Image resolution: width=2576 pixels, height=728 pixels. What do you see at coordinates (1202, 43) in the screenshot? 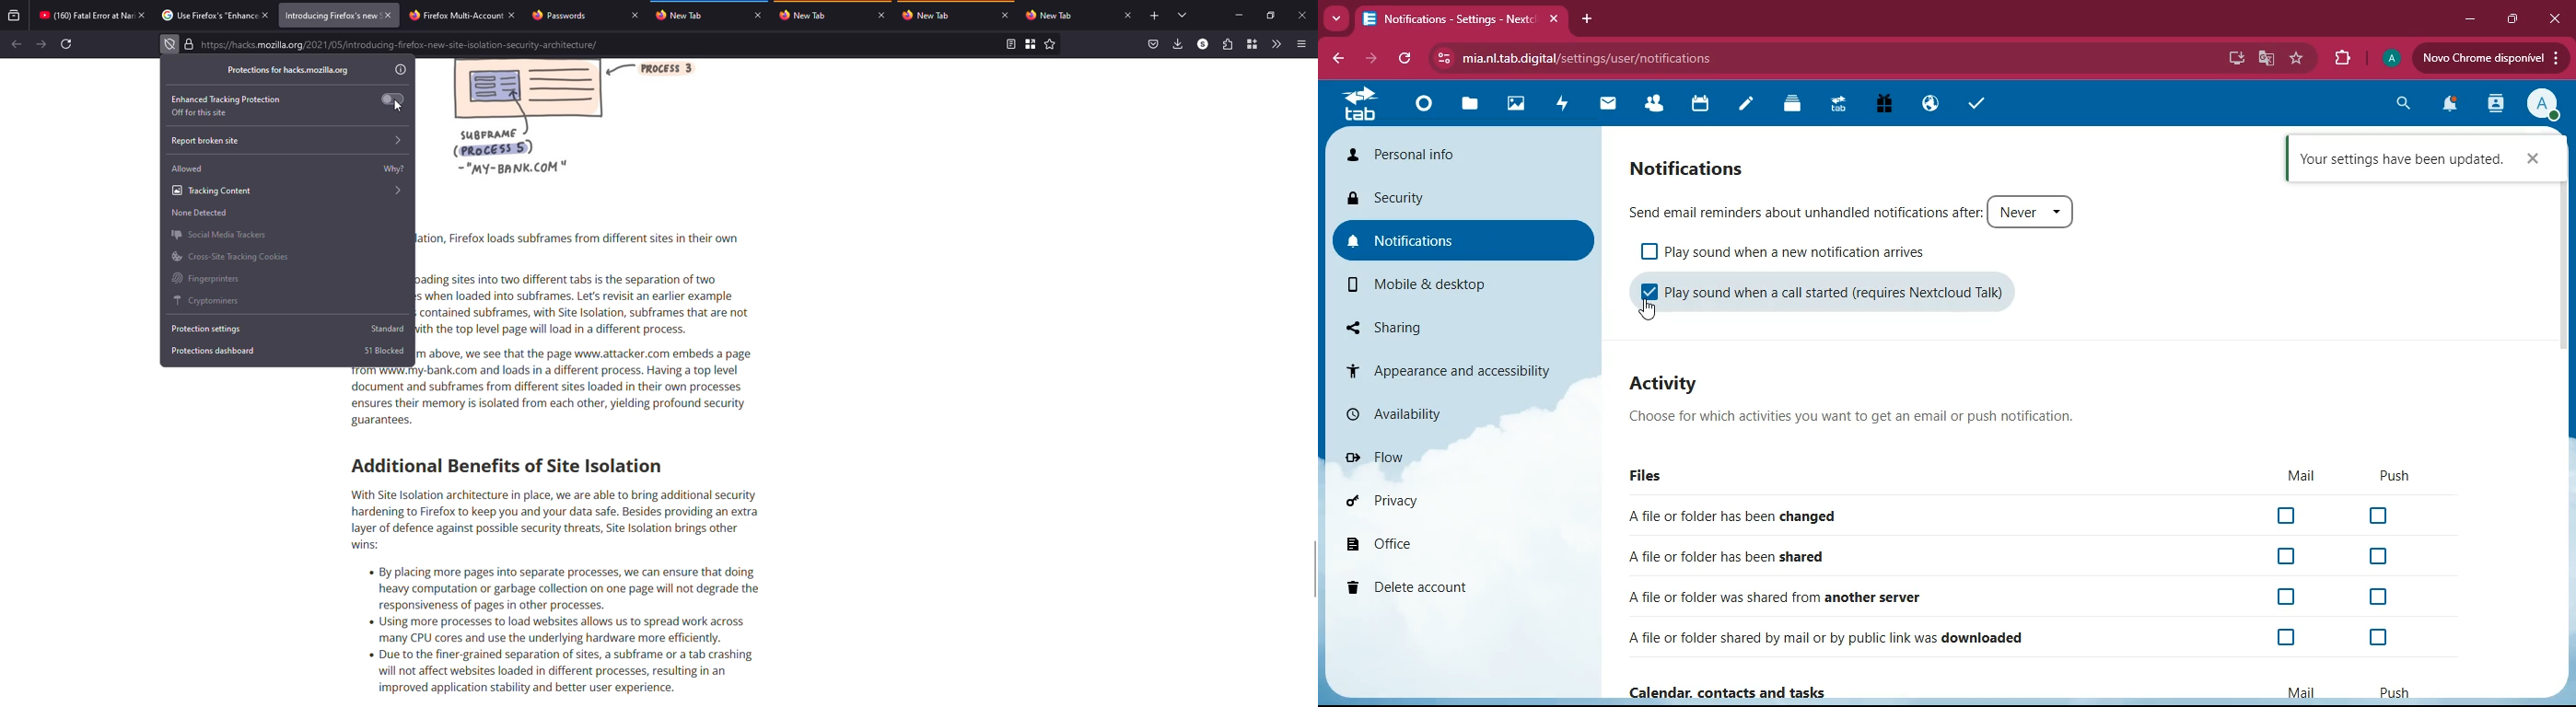
I see `profile` at bounding box center [1202, 43].